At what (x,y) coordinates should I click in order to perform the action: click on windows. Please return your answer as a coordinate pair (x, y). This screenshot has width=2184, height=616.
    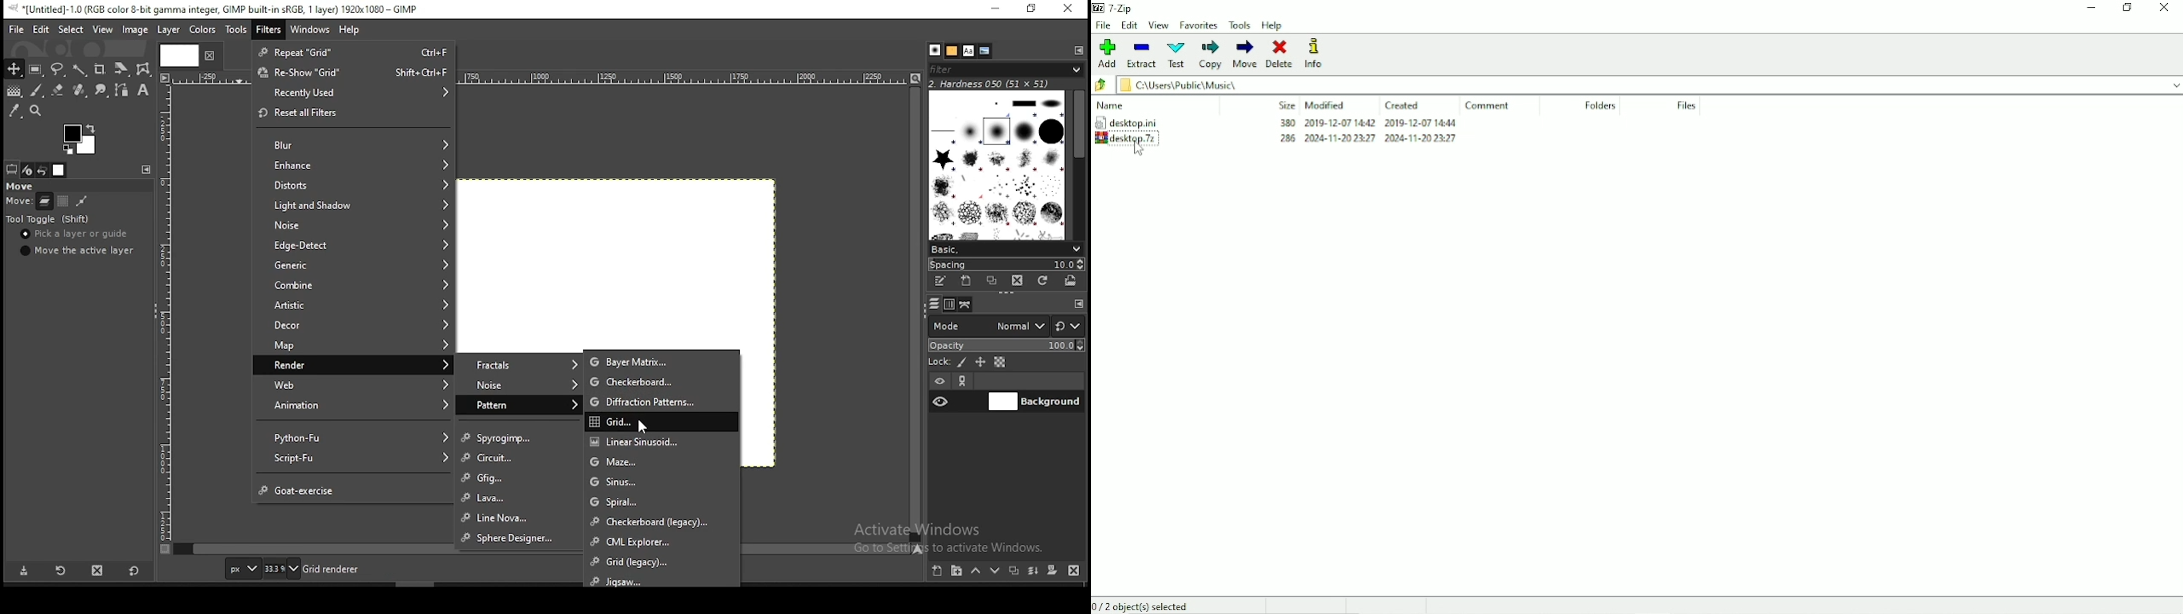
    Looking at the image, I should click on (310, 31).